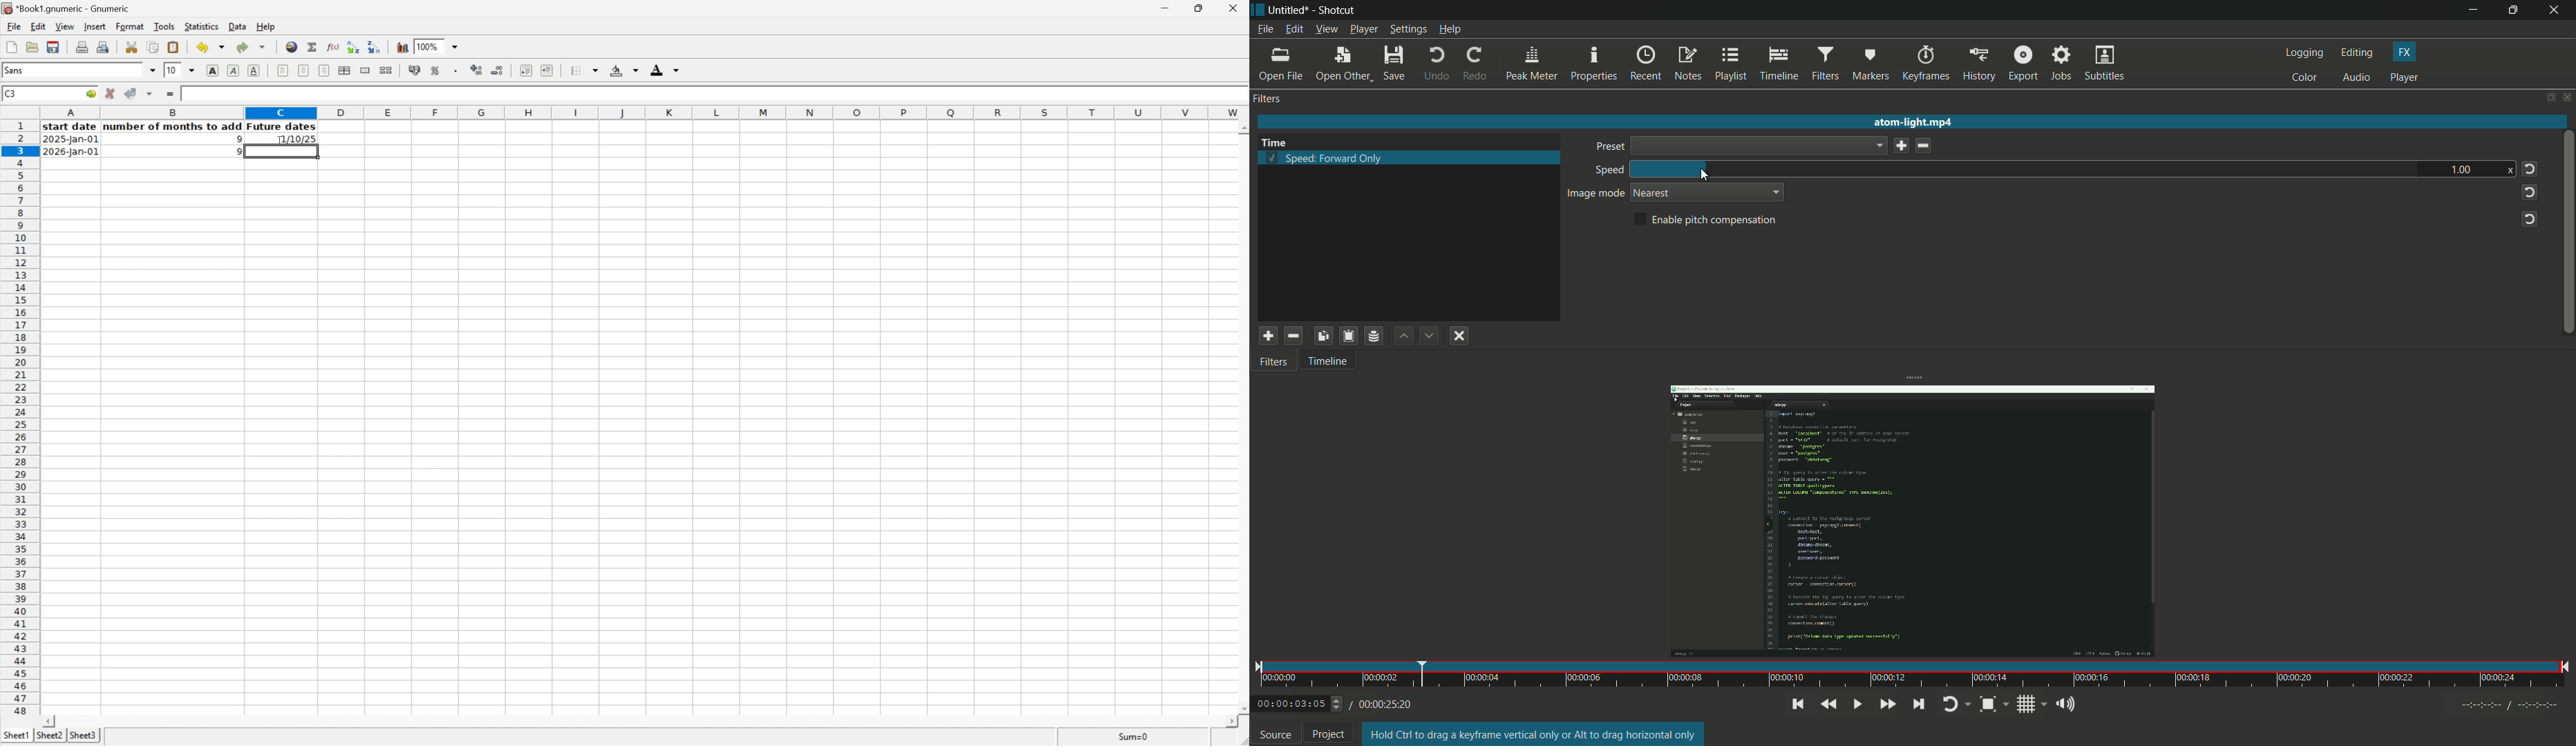 Image resolution: width=2576 pixels, height=756 pixels. What do you see at coordinates (1293, 336) in the screenshot?
I see `remove selected filter` at bounding box center [1293, 336].